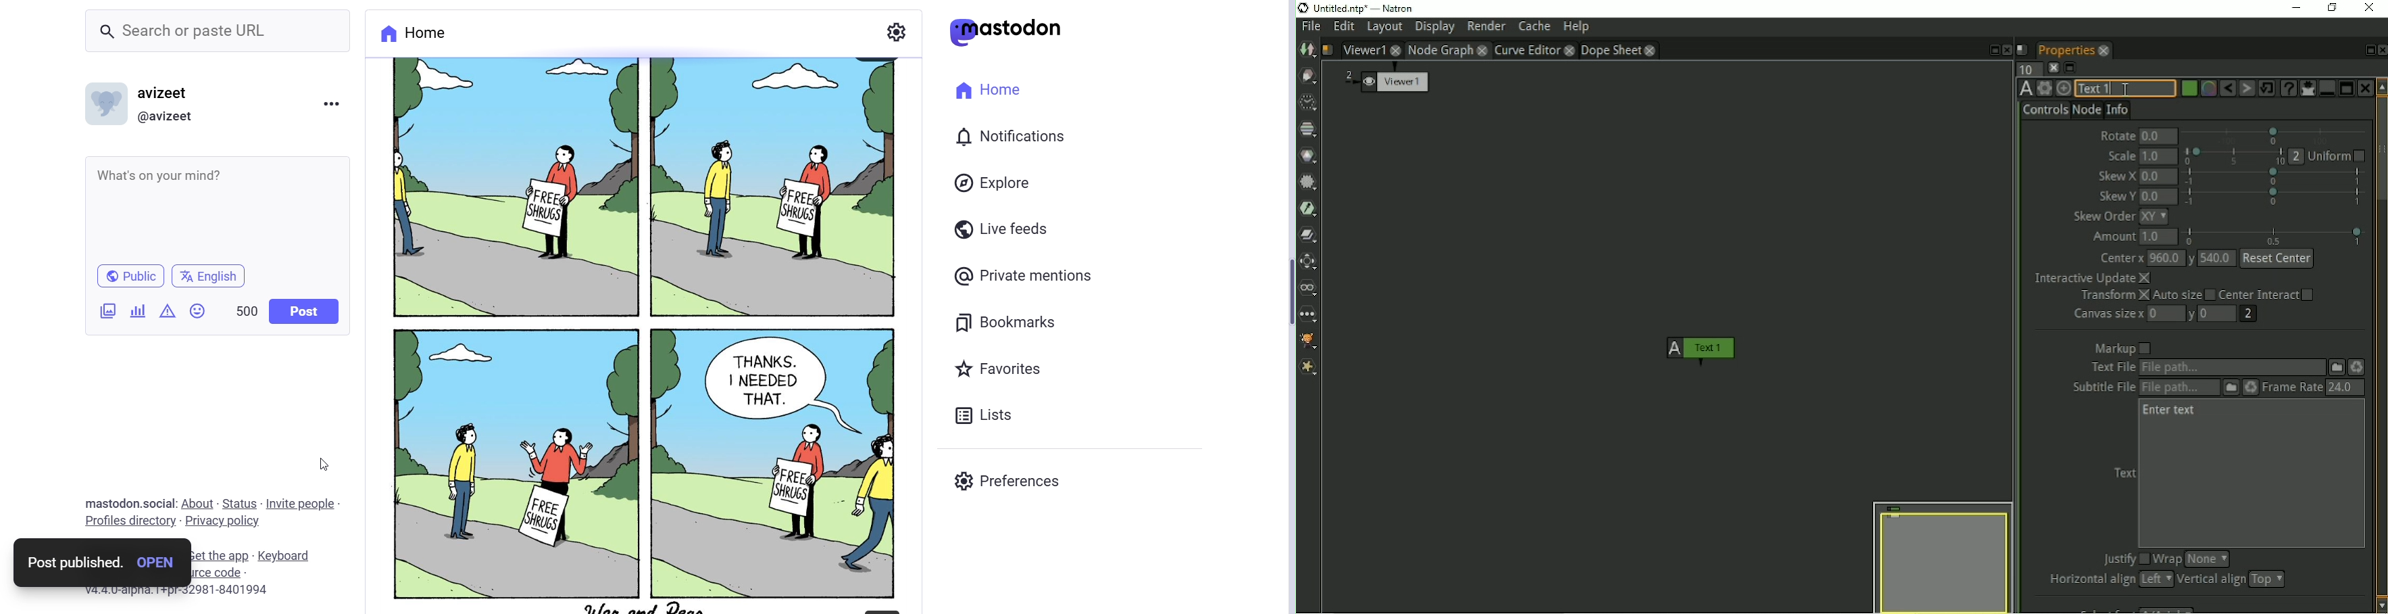 This screenshot has height=616, width=2408. Describe the element at coordinates (331, 106) in the screenshot. I see `Menu` at that location.